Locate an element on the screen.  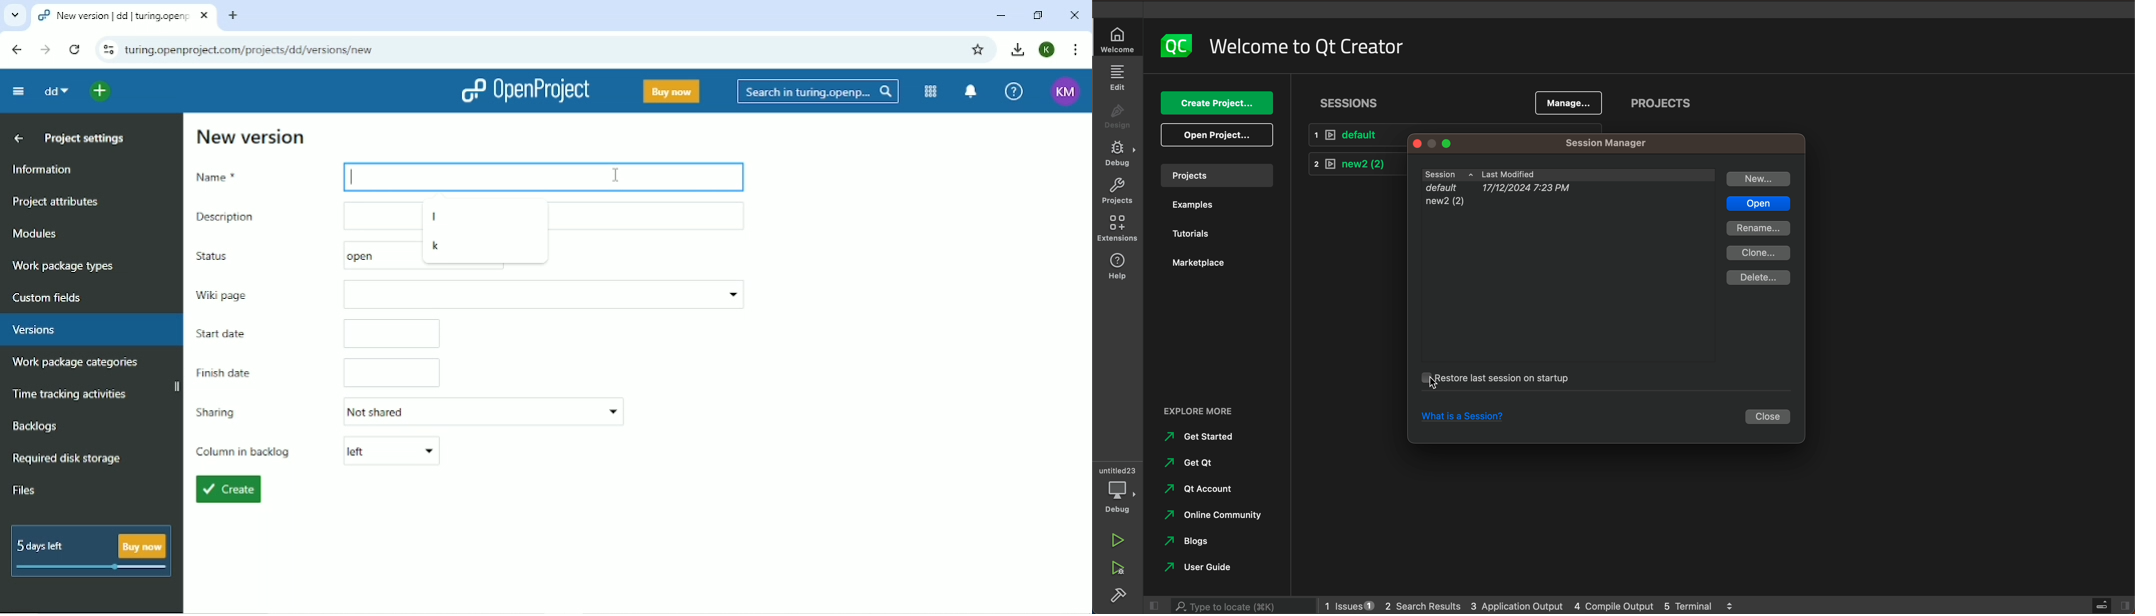
Buy now is located at coordinates (673, 91).